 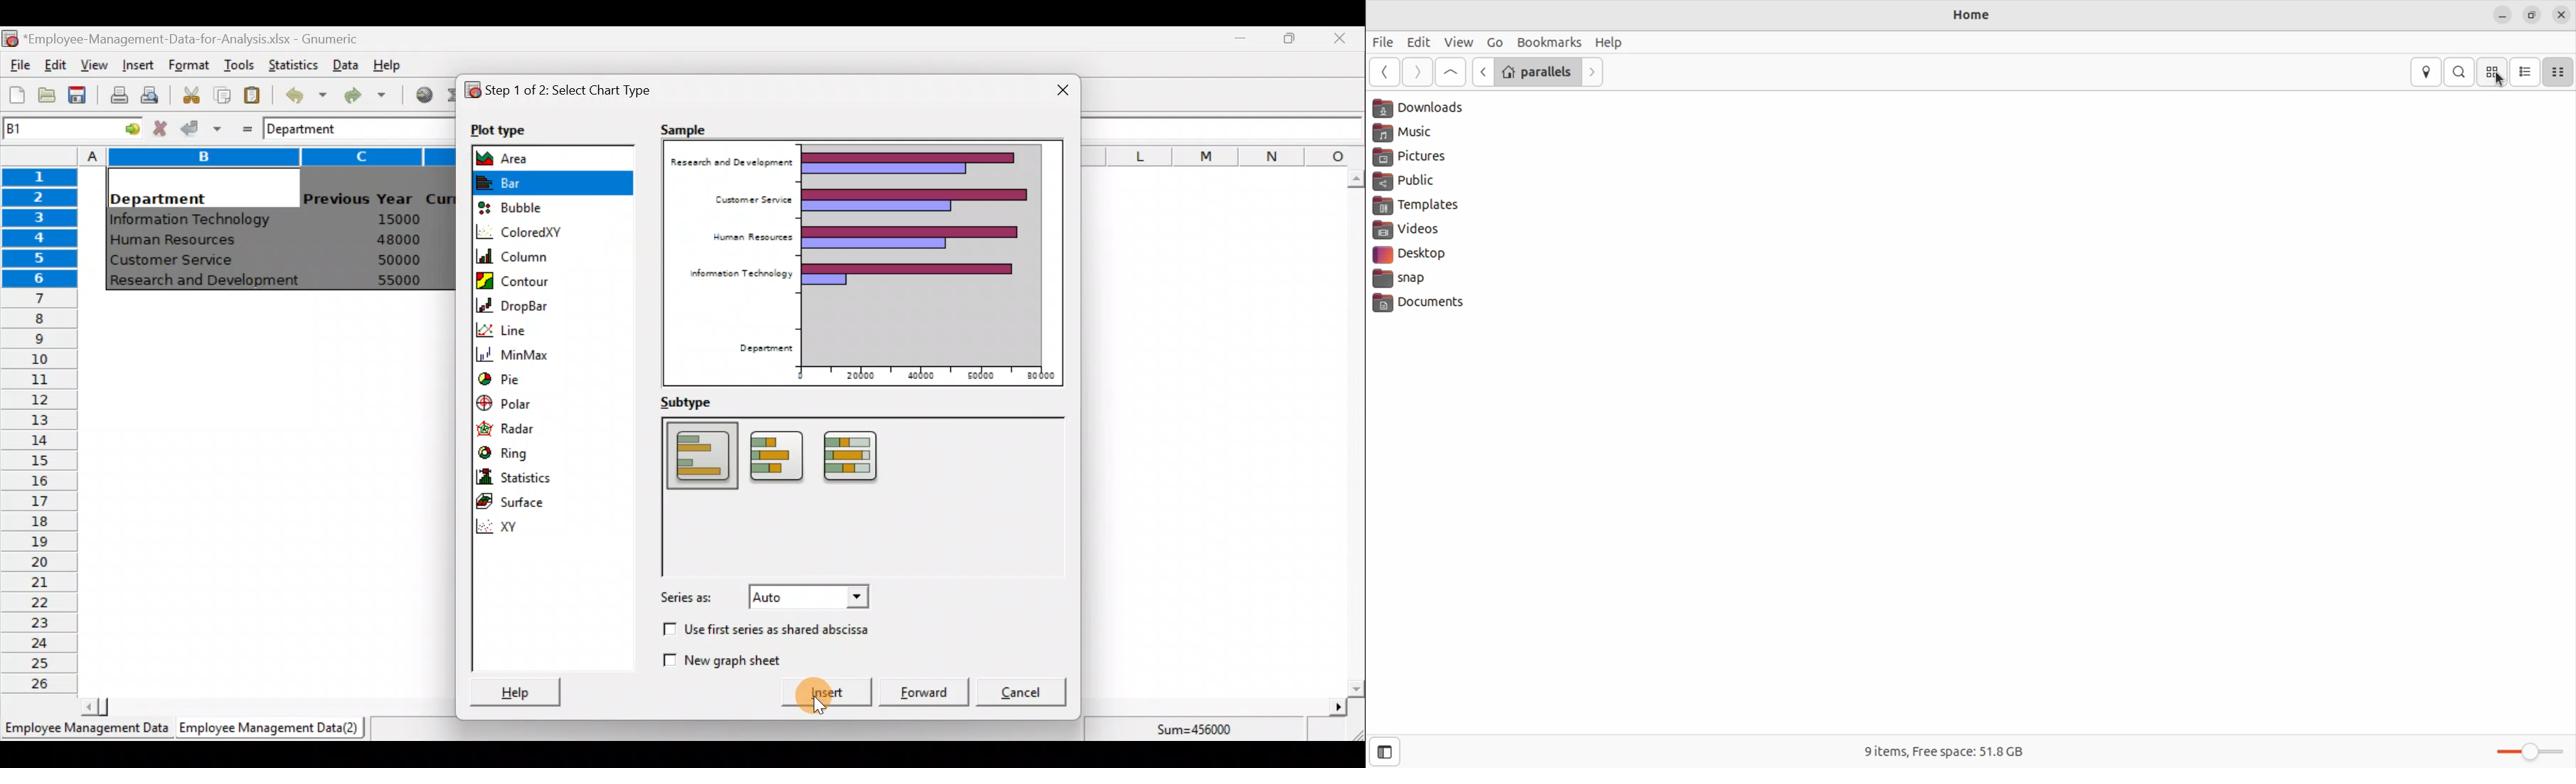 What do you see at coordinates (526, 304) in the screenshot?
I see `DropBar` at bounding box center [526, 304].